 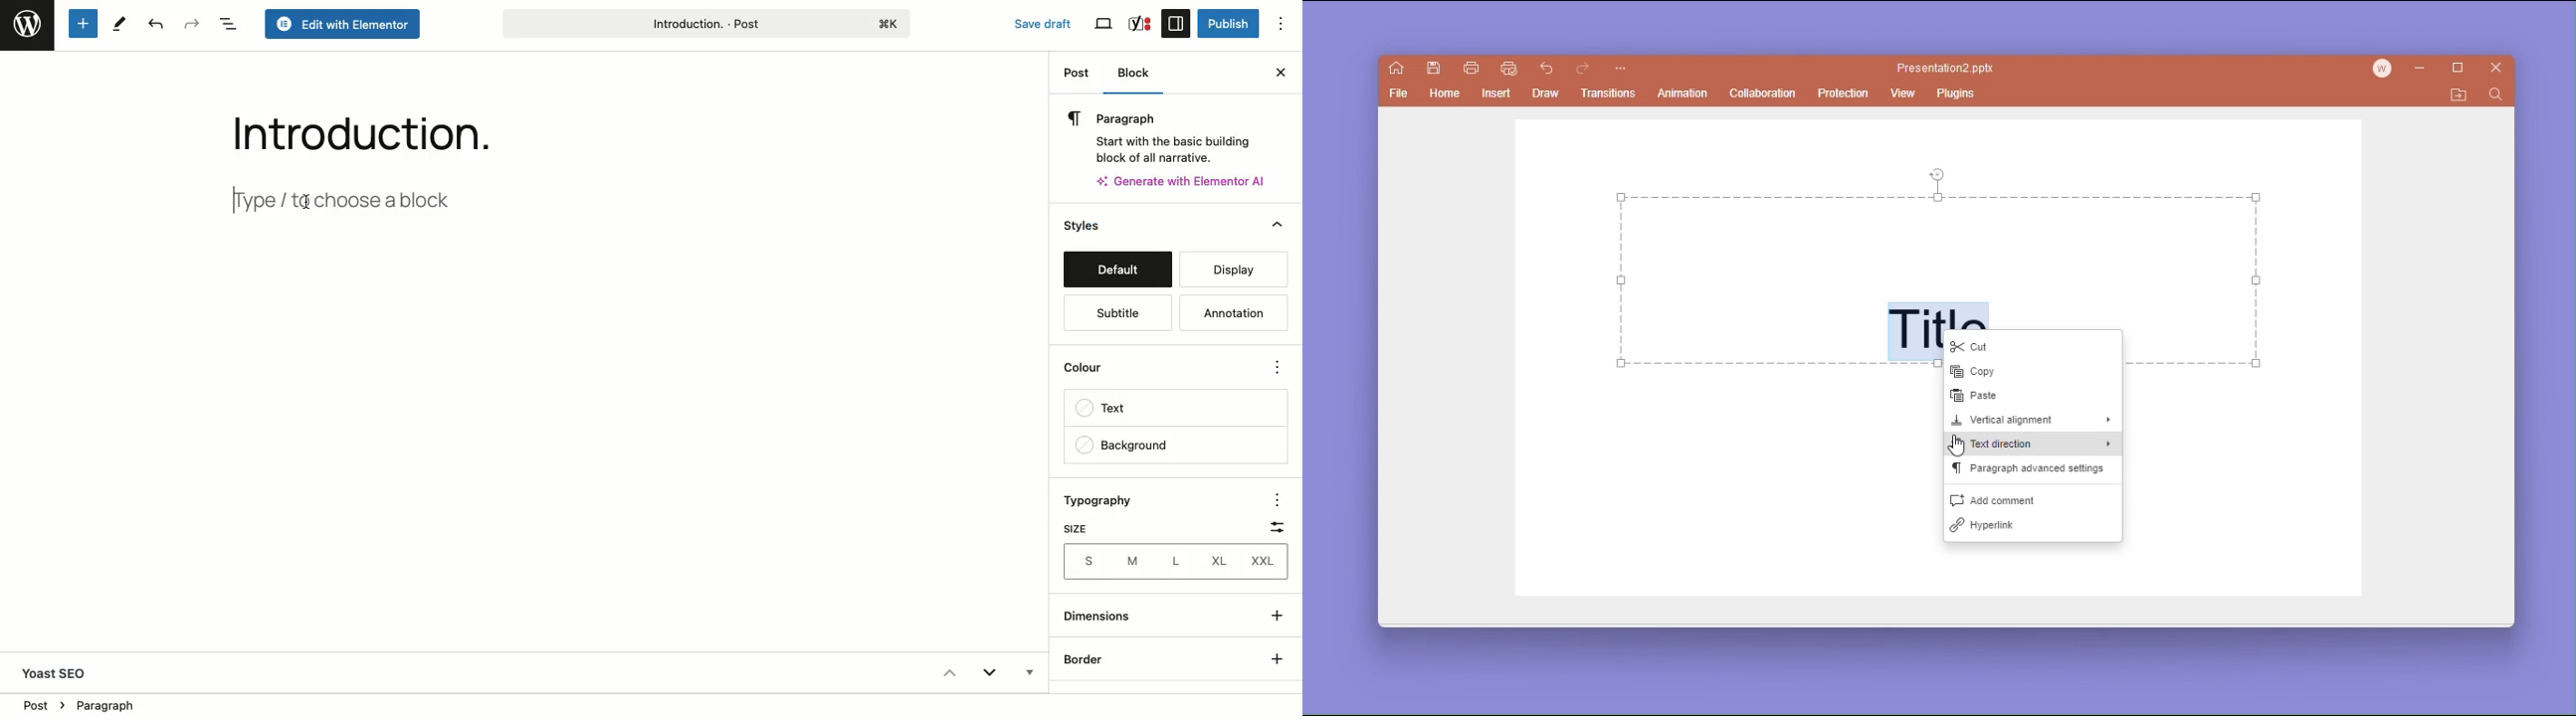 I want to click on Options, so click(x=1274, y=498).